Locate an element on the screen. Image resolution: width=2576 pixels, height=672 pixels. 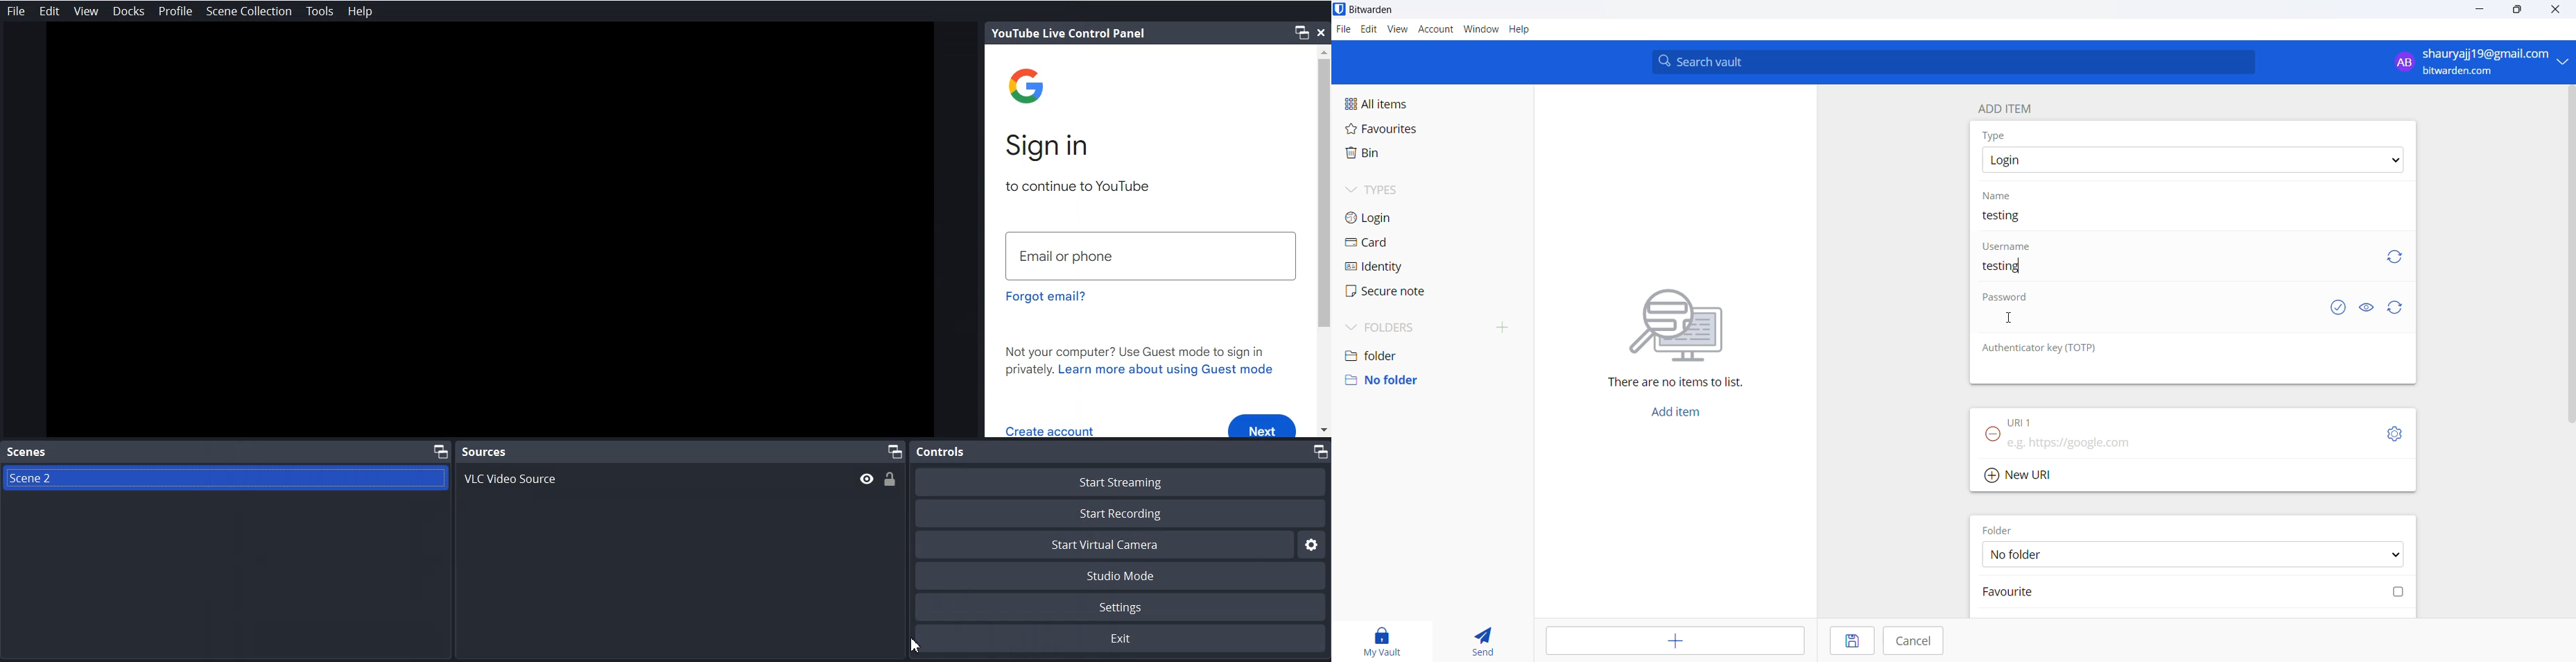
Tools is located at coordinates (320, 11).